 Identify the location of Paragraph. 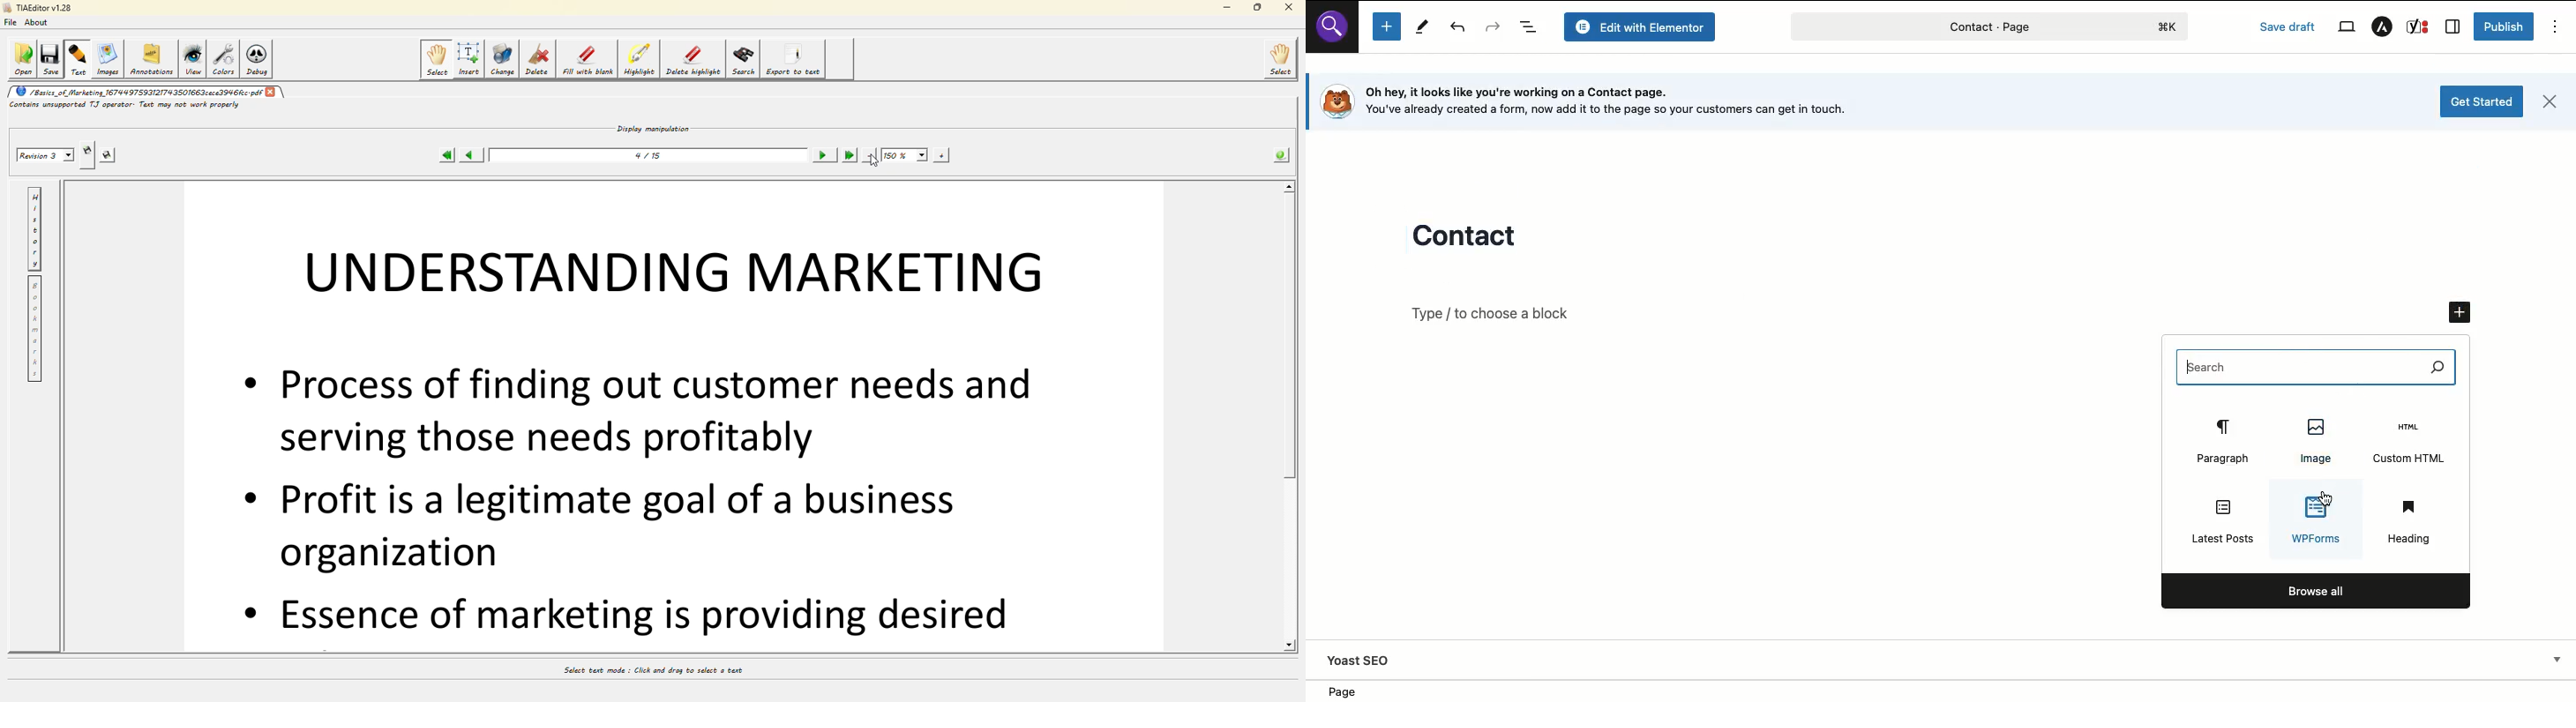
(2222, 441).